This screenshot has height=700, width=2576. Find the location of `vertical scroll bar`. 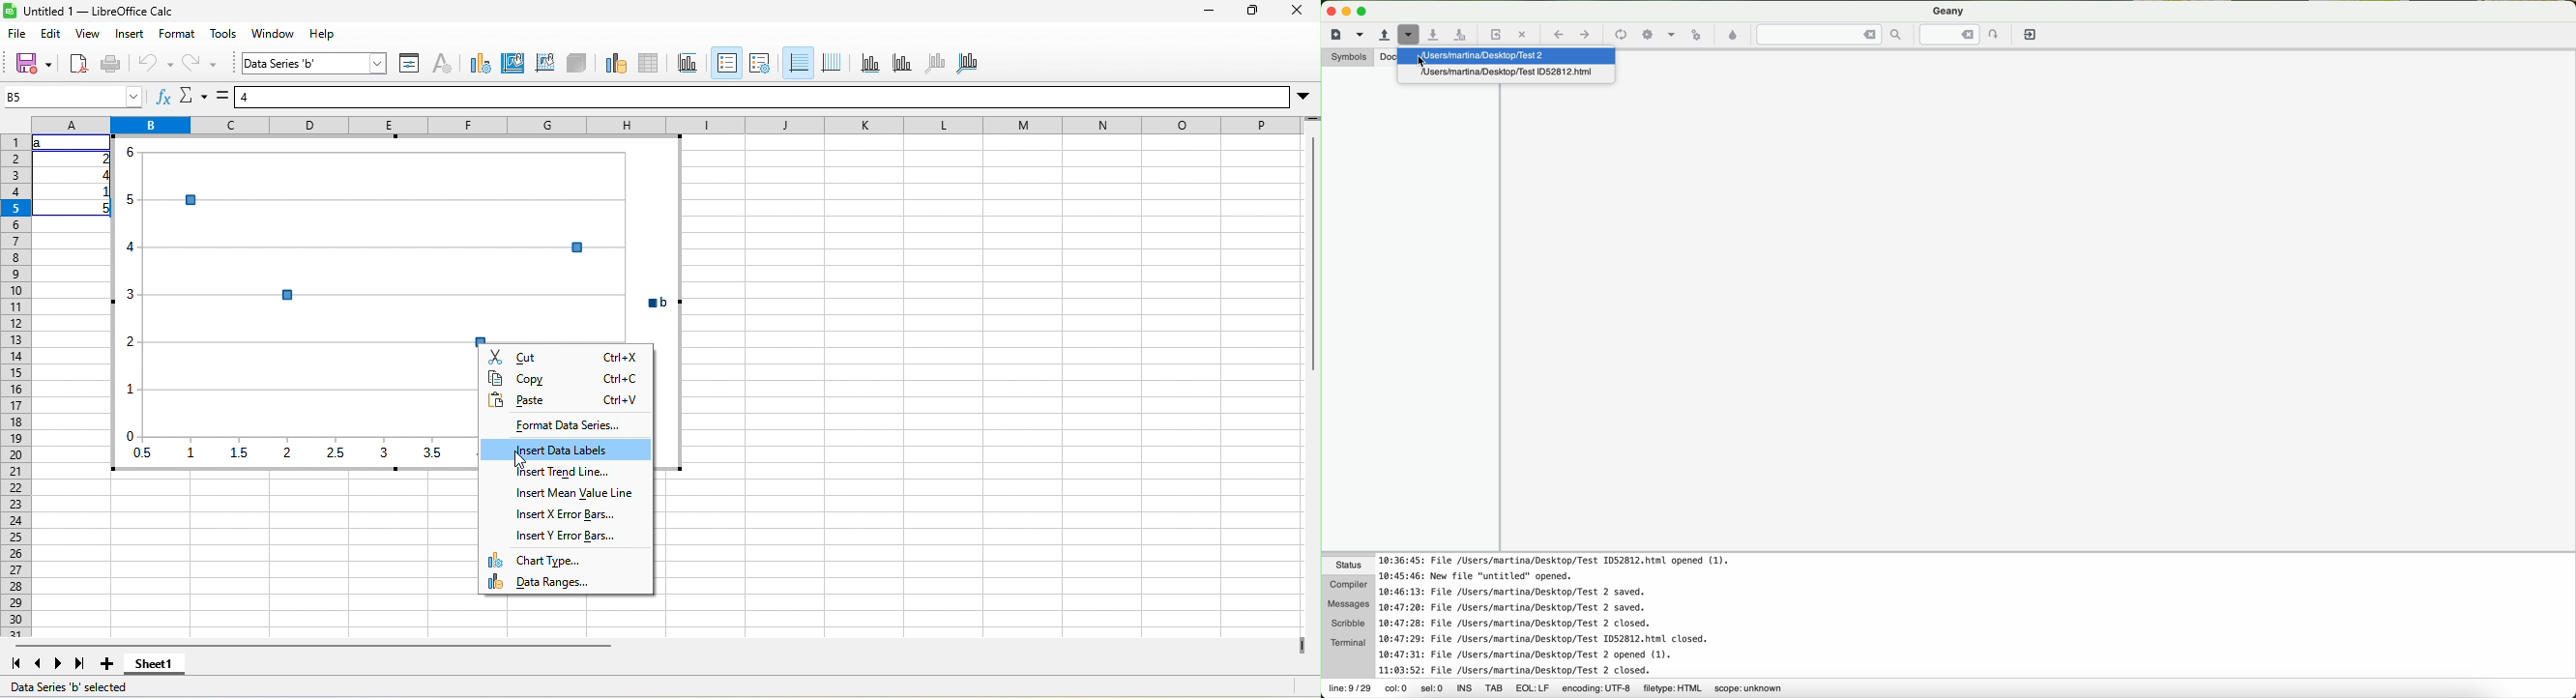

vertical scroll bar is located at coordinates (1312, 247).